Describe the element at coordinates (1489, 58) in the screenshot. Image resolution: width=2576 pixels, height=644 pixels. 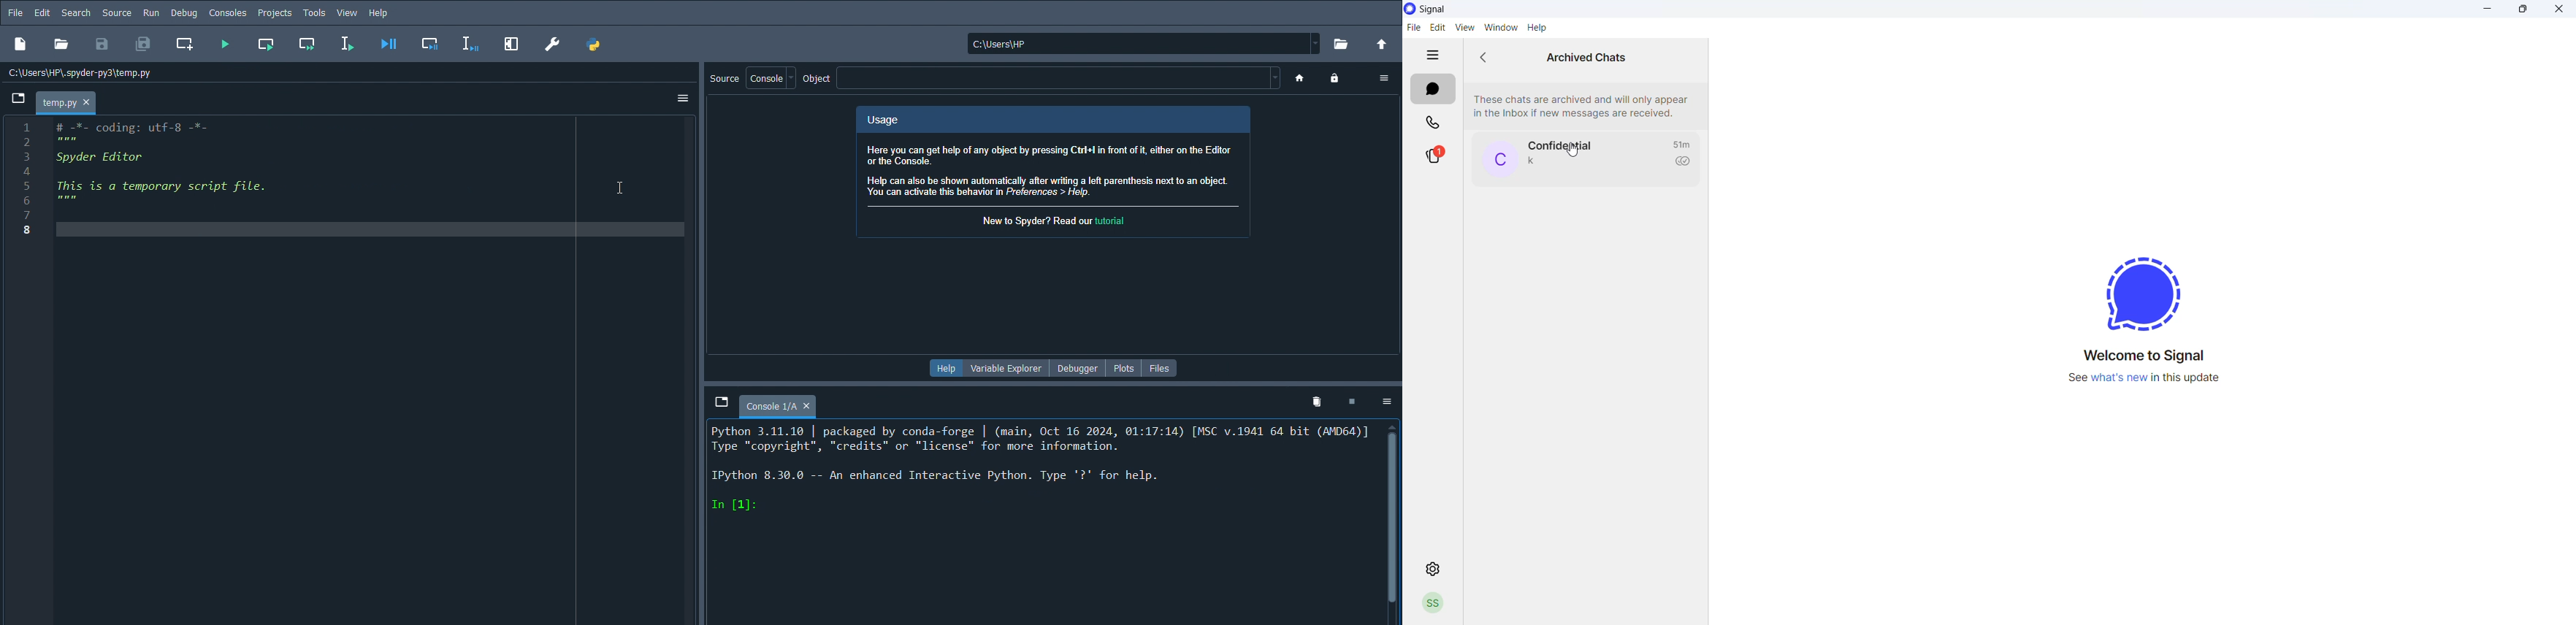
I see `go back` at that location.